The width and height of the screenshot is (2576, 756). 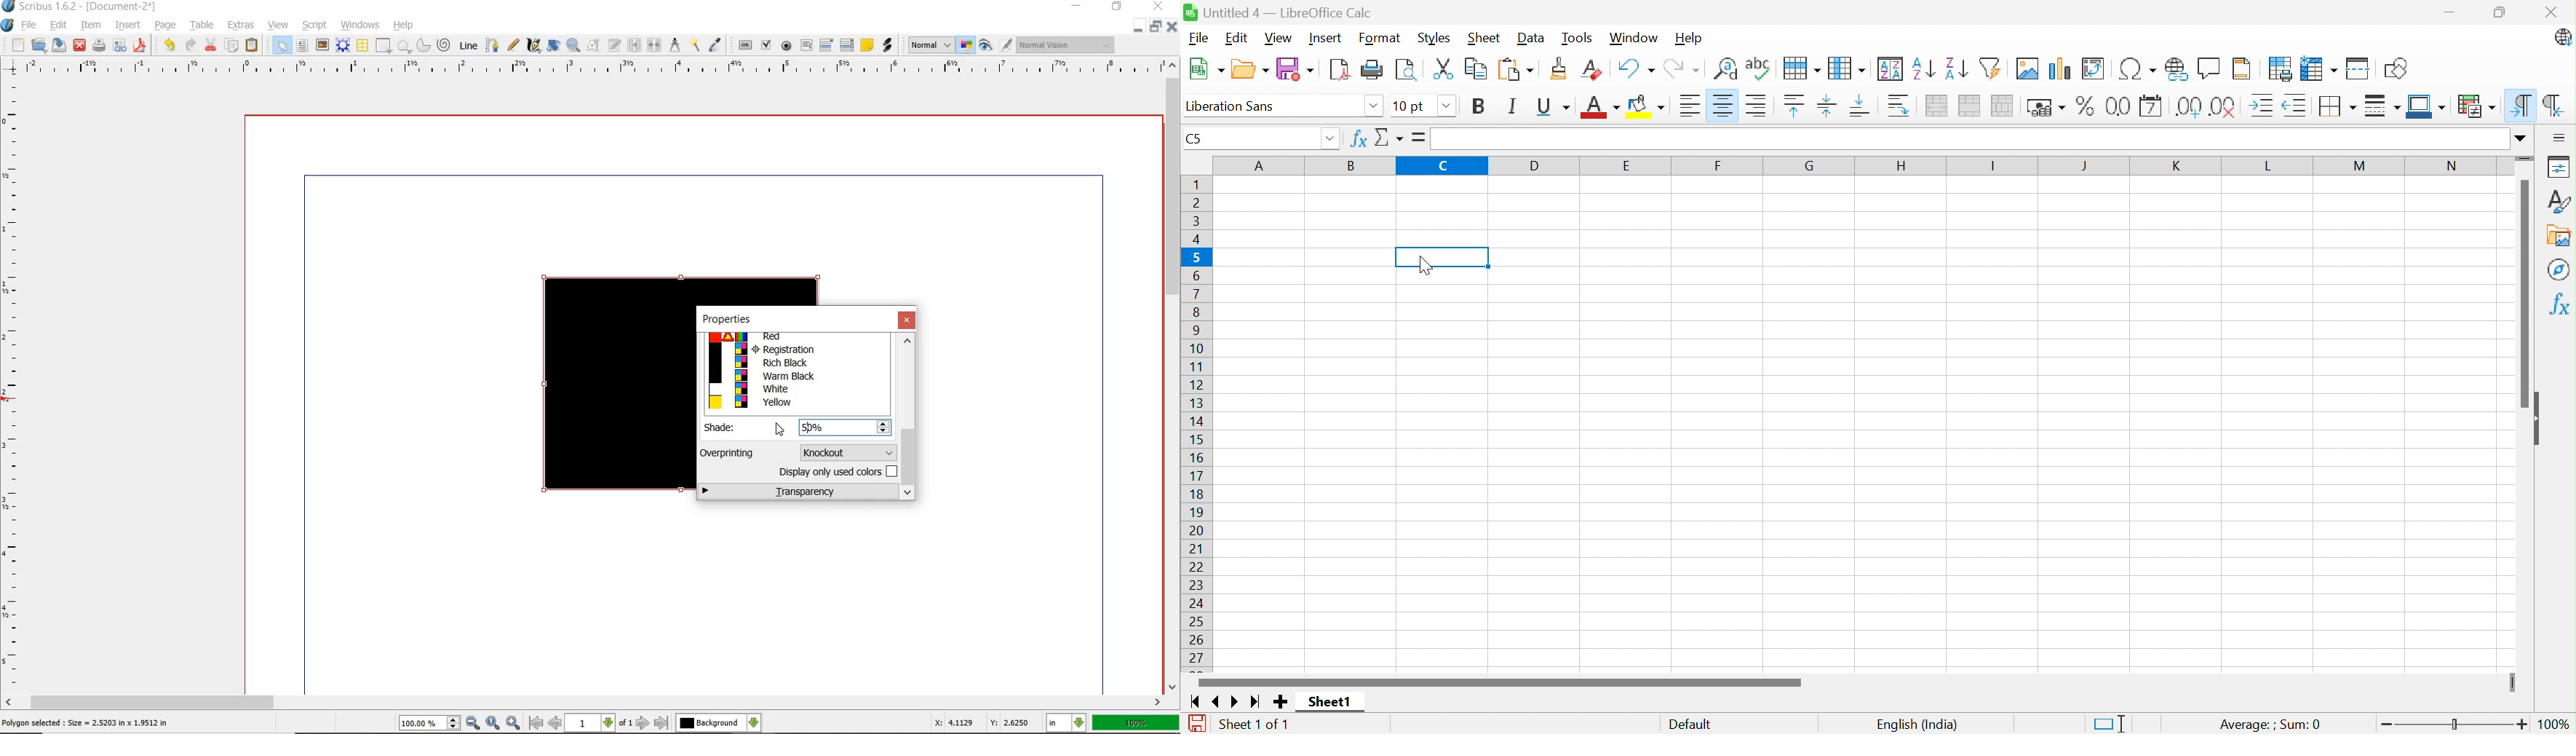 What do you see at coordinates (278, 46) in the screenshot?
I see `select item` at bounding box center [278, 46].